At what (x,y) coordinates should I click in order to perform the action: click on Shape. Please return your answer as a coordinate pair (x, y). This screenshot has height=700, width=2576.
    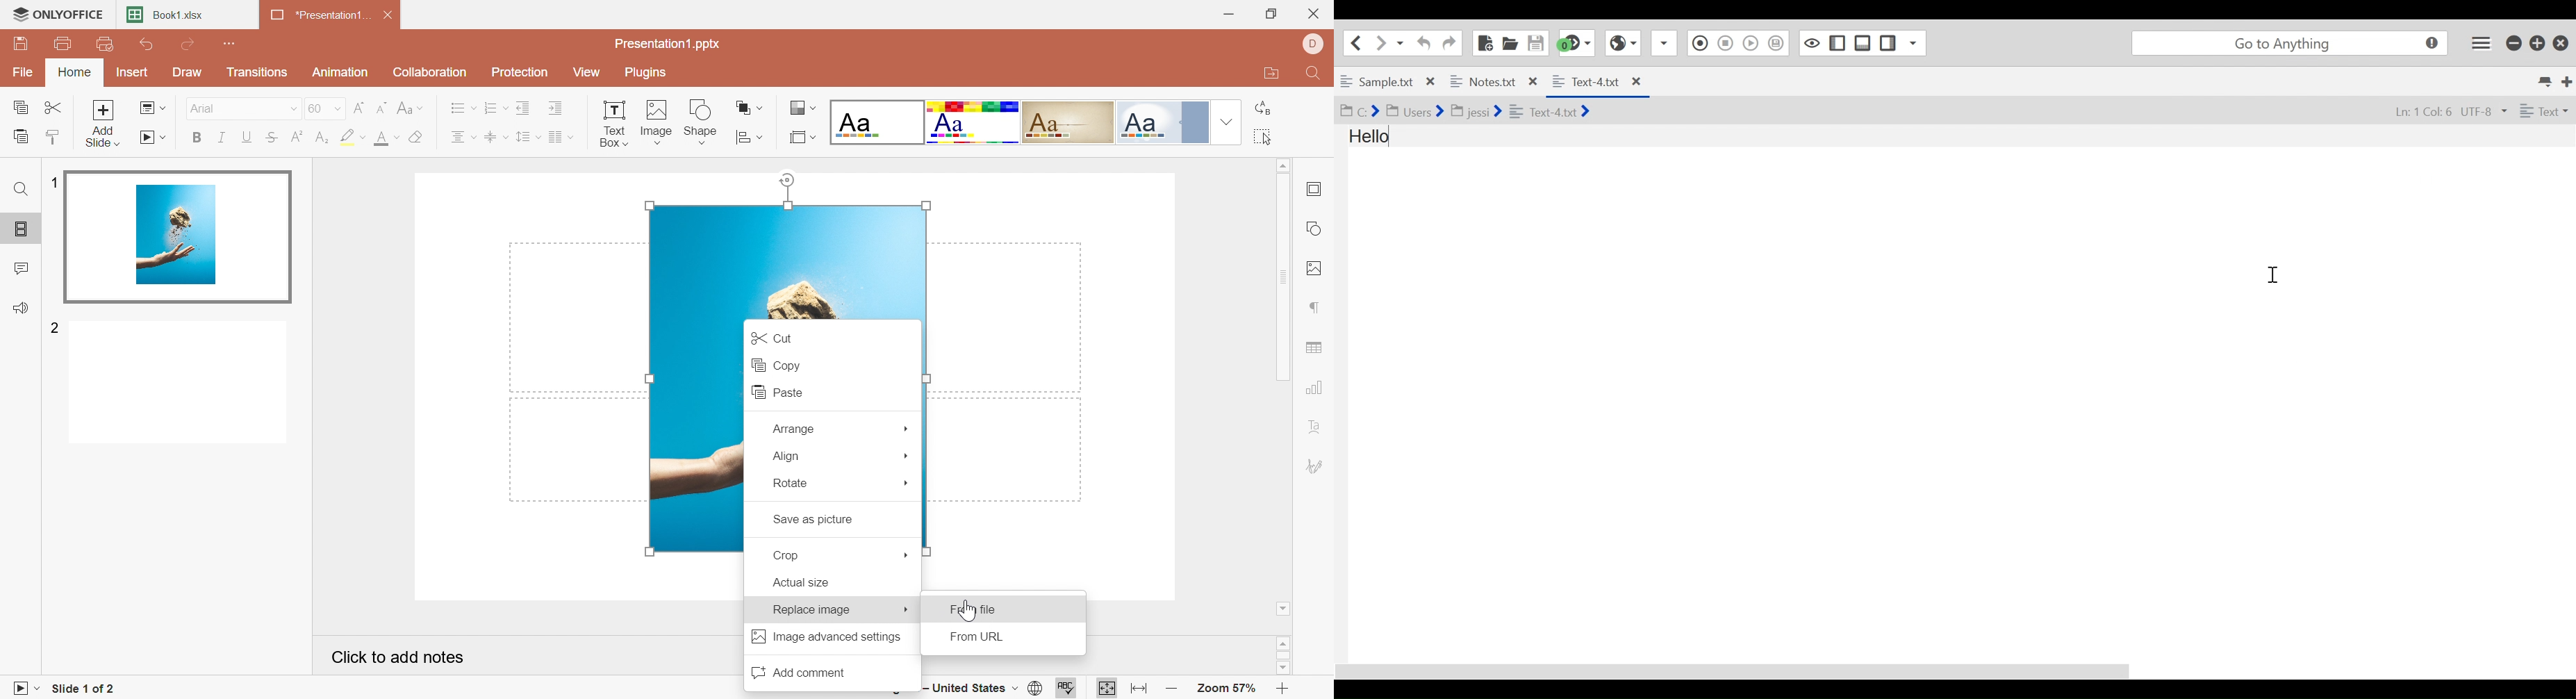
    Looking at the image, I should click on (703, 123).